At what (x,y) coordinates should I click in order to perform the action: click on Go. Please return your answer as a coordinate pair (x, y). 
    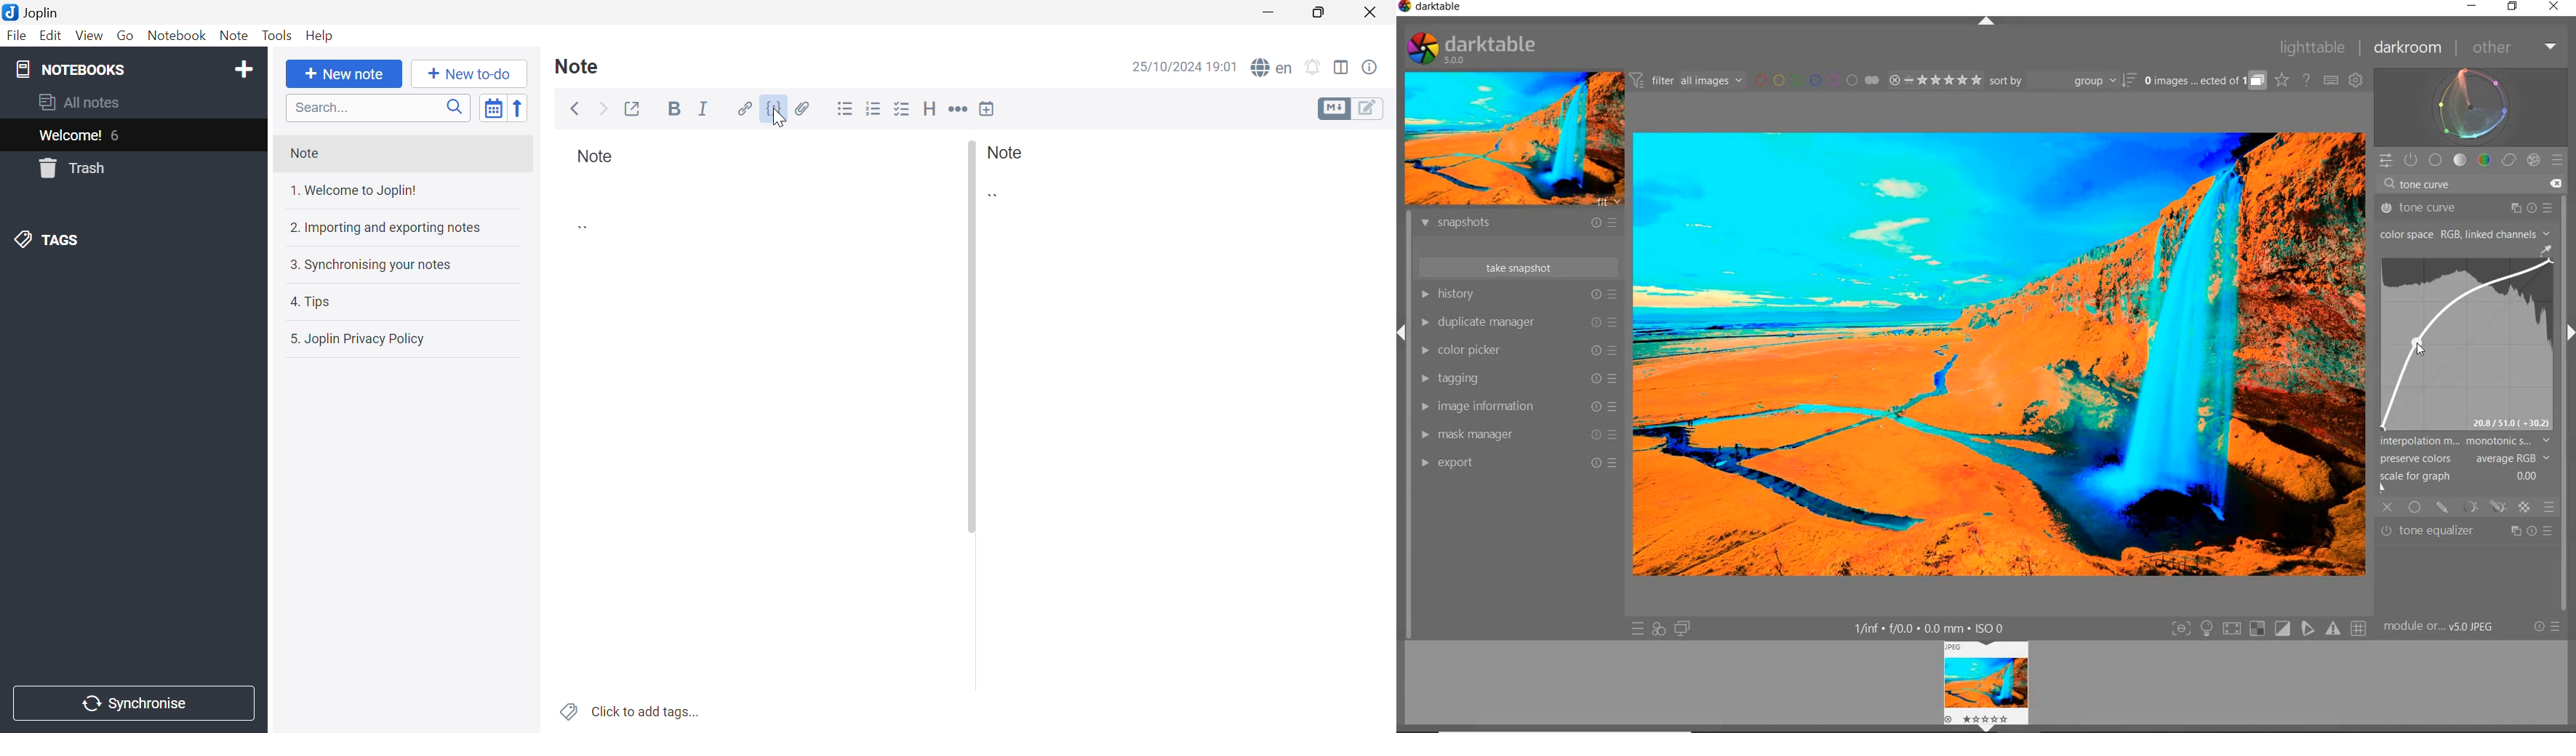
    Looking at the image, I should click on (127, 36).